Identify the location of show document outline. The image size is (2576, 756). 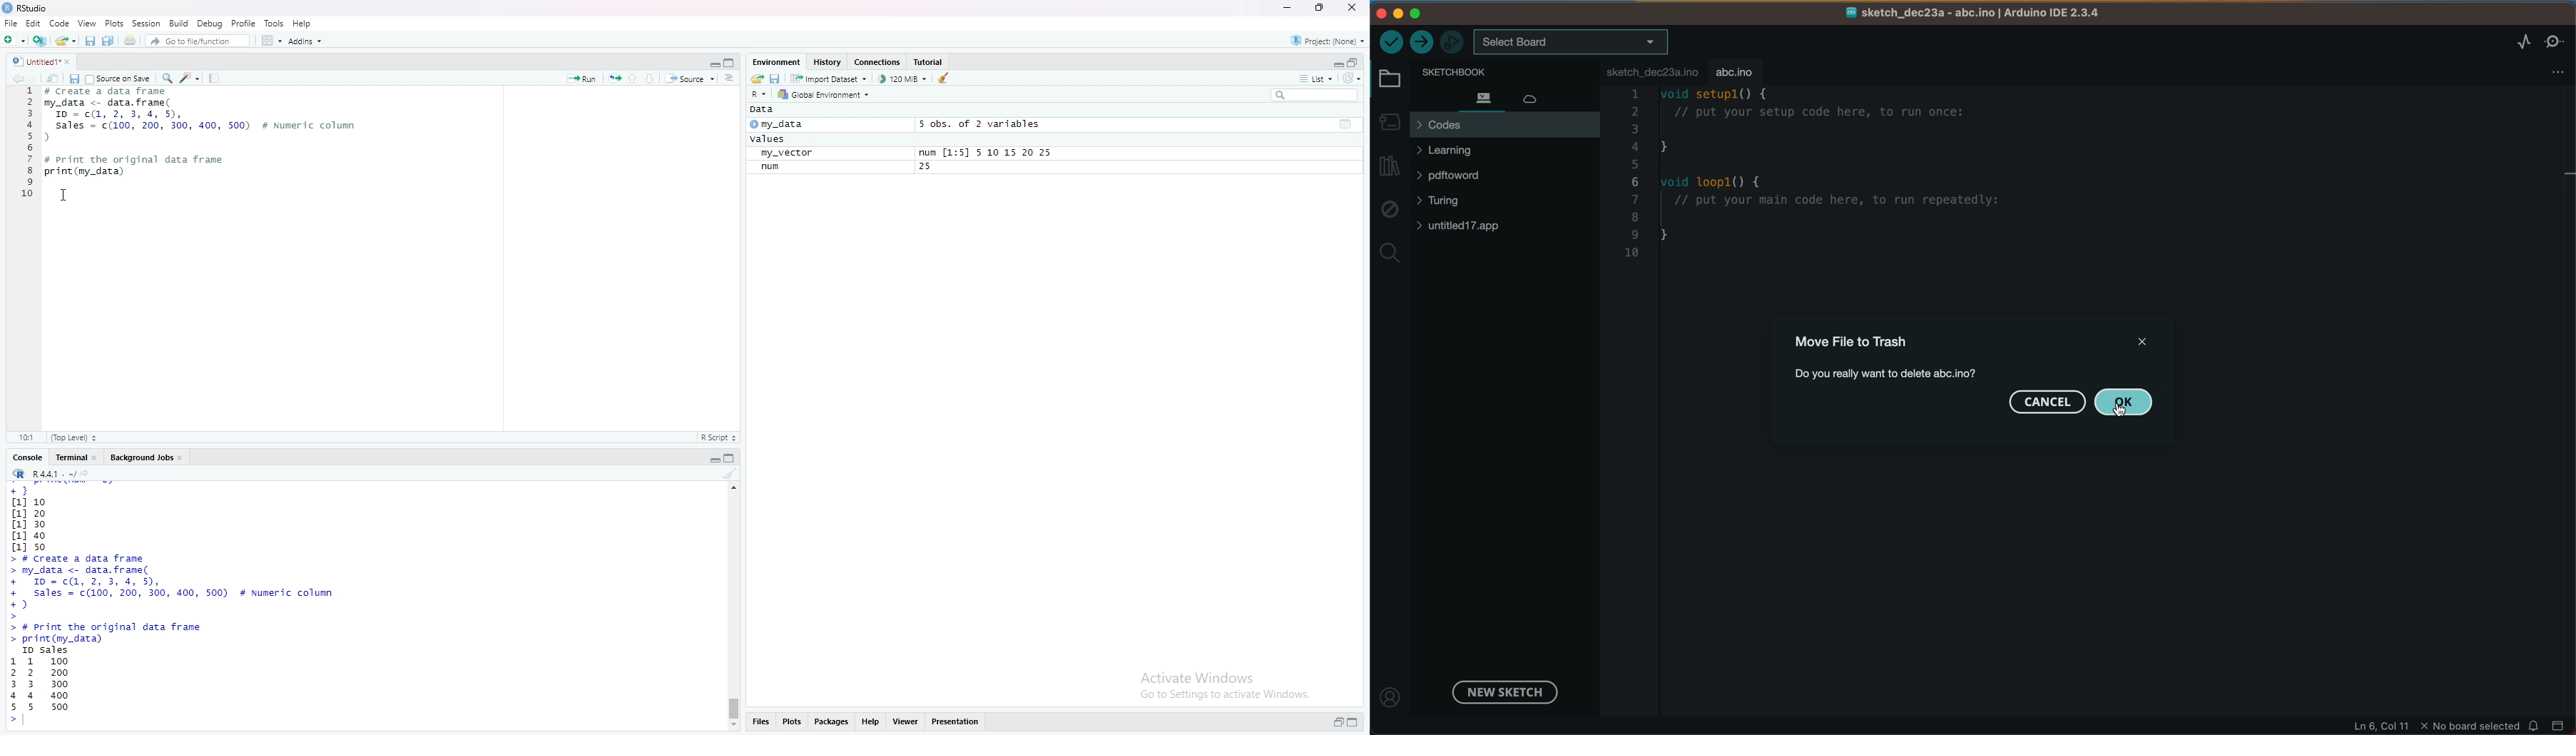
(730, 79).